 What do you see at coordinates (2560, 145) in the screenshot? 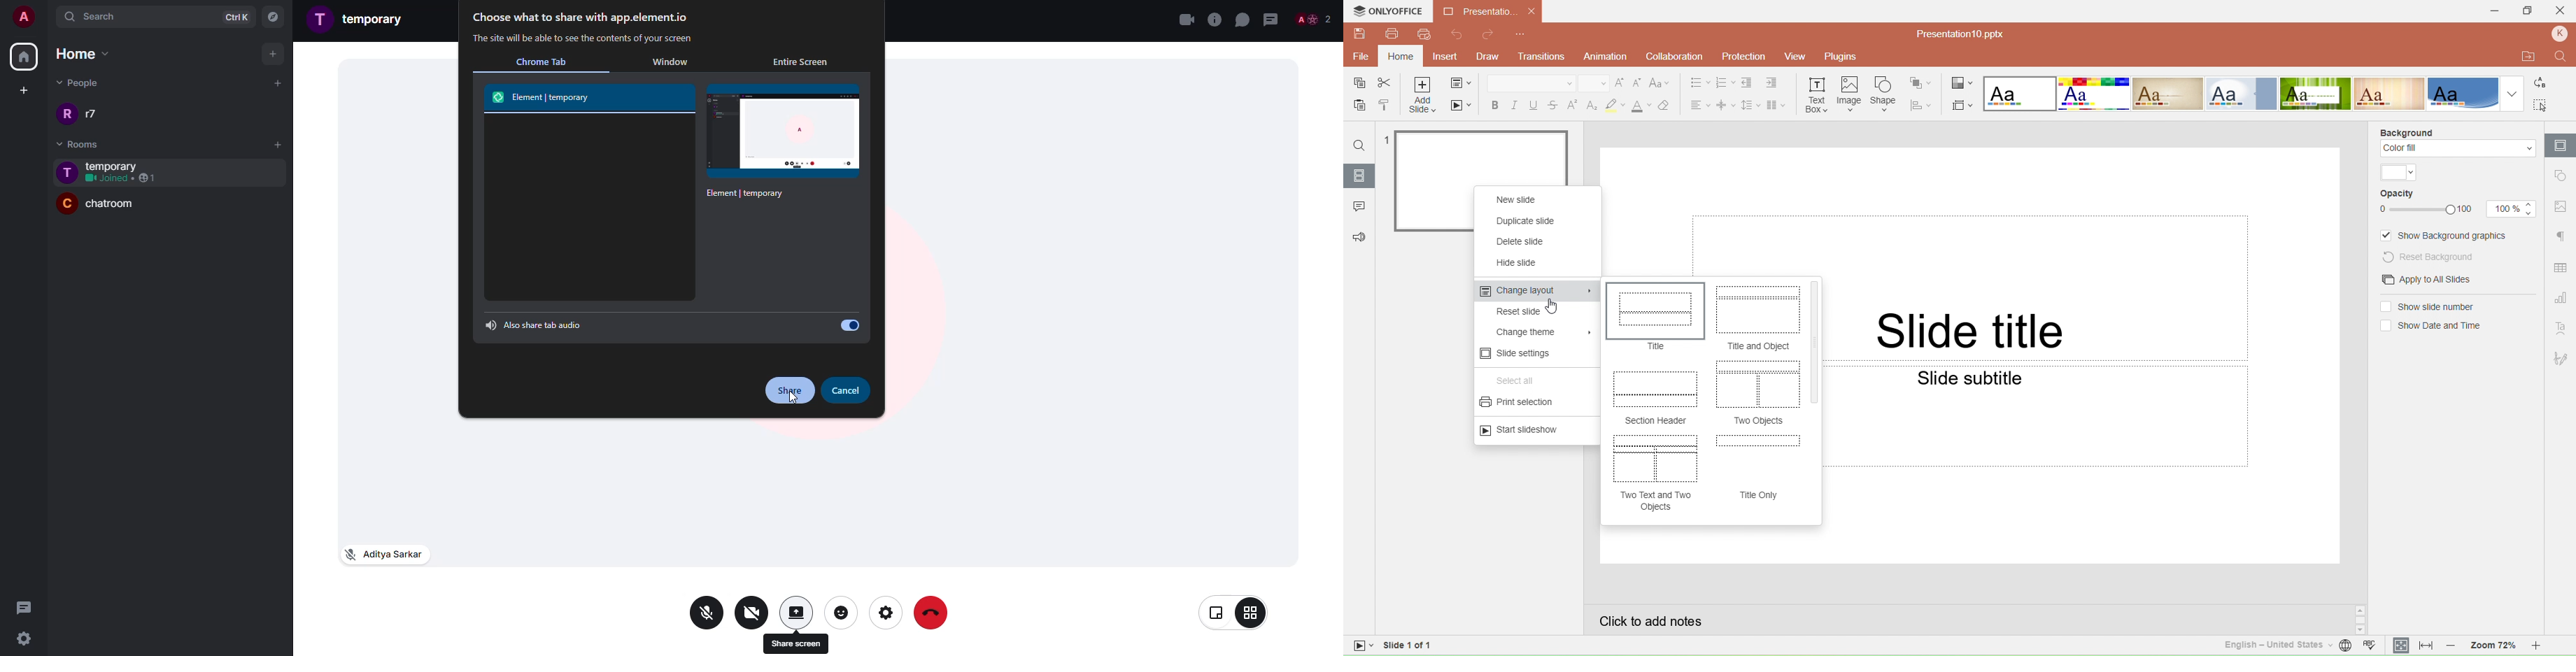
I see `Slide setting` at bounding box center [2560, 145].